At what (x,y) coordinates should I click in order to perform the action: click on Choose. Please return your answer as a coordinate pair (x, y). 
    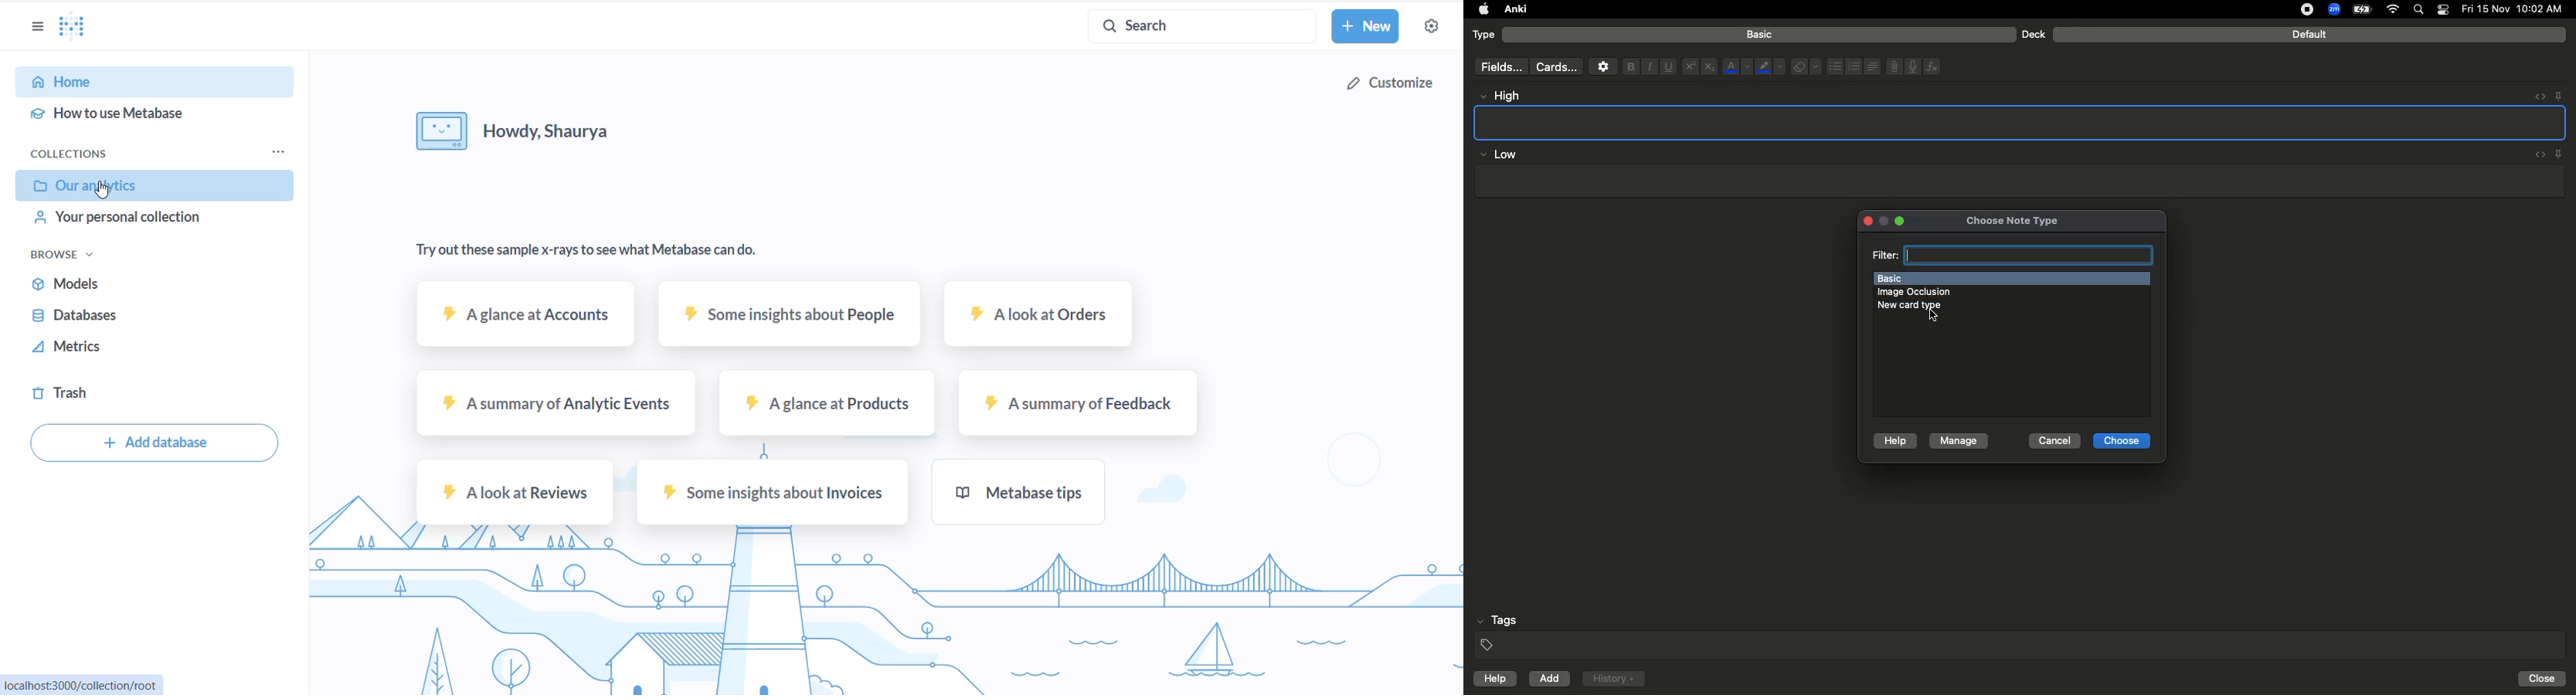
    Looking at the image, I should click on (2122, 442).